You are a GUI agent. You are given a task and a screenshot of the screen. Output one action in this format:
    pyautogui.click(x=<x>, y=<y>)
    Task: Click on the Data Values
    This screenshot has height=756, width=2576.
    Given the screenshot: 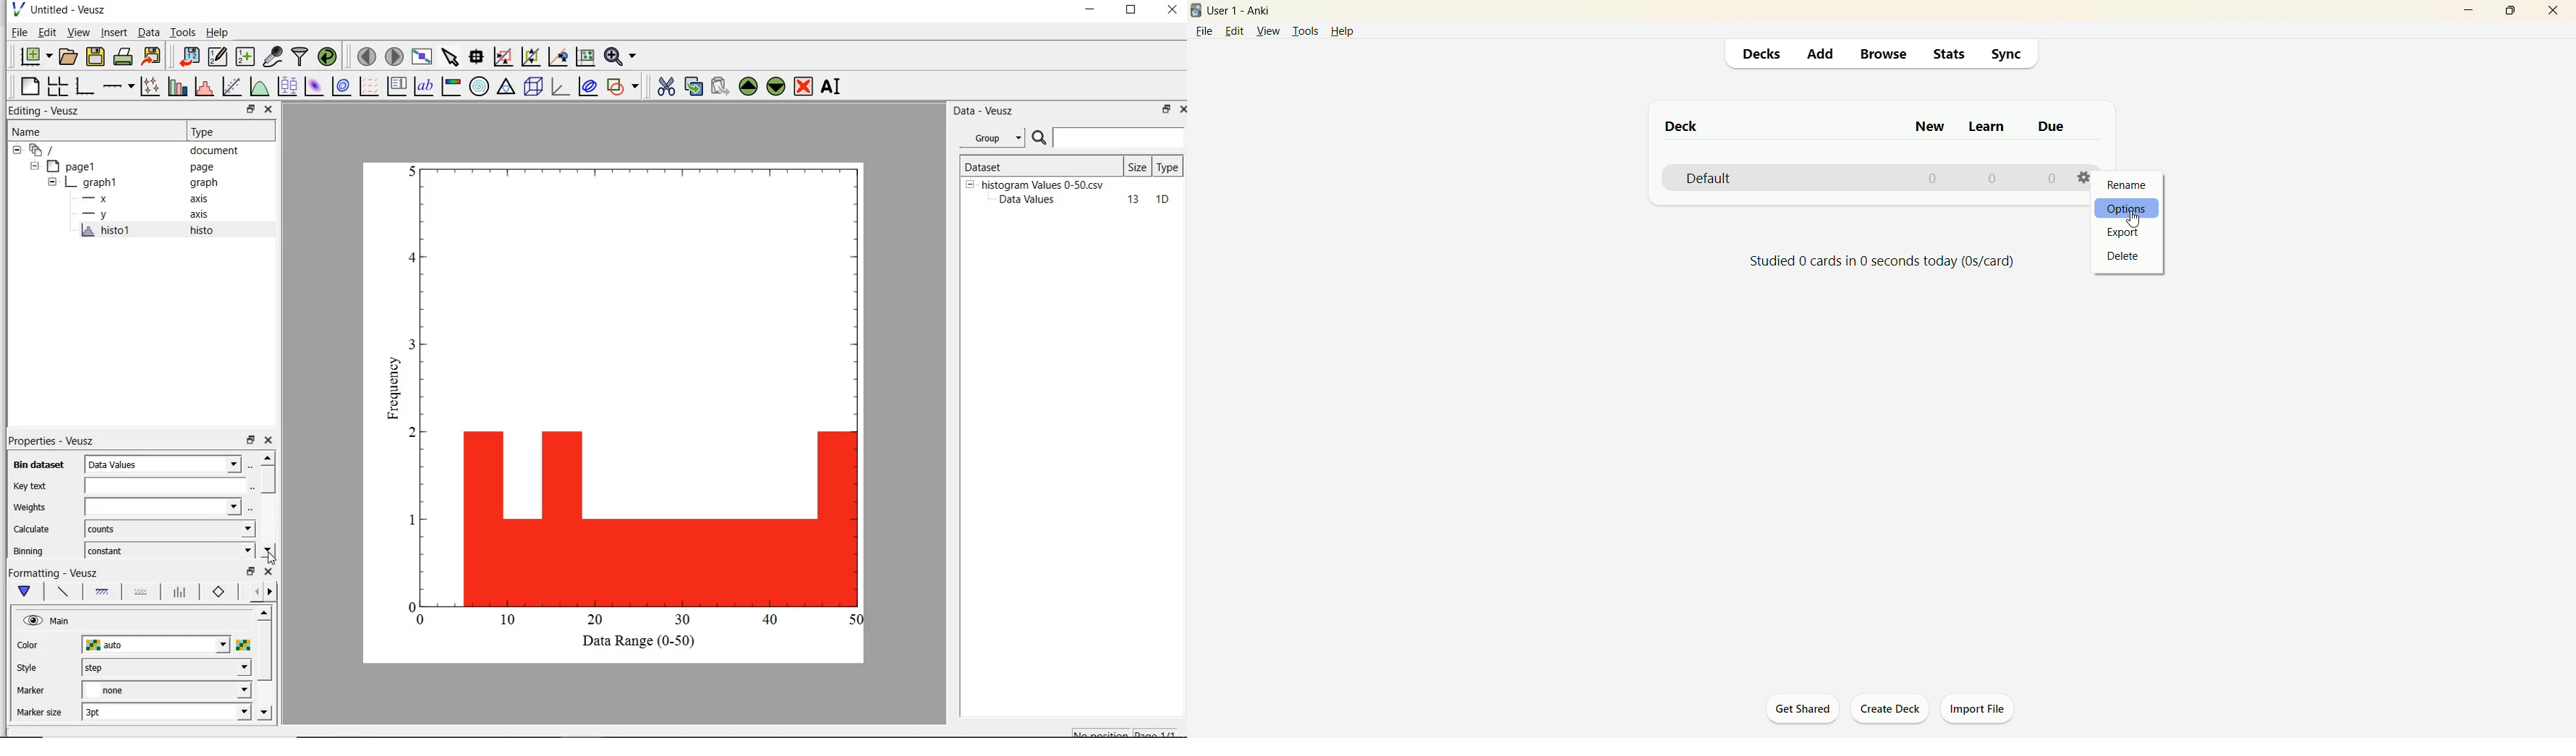 What is the action you would take?
    pyautogui.click(x=1032, y=200)
    